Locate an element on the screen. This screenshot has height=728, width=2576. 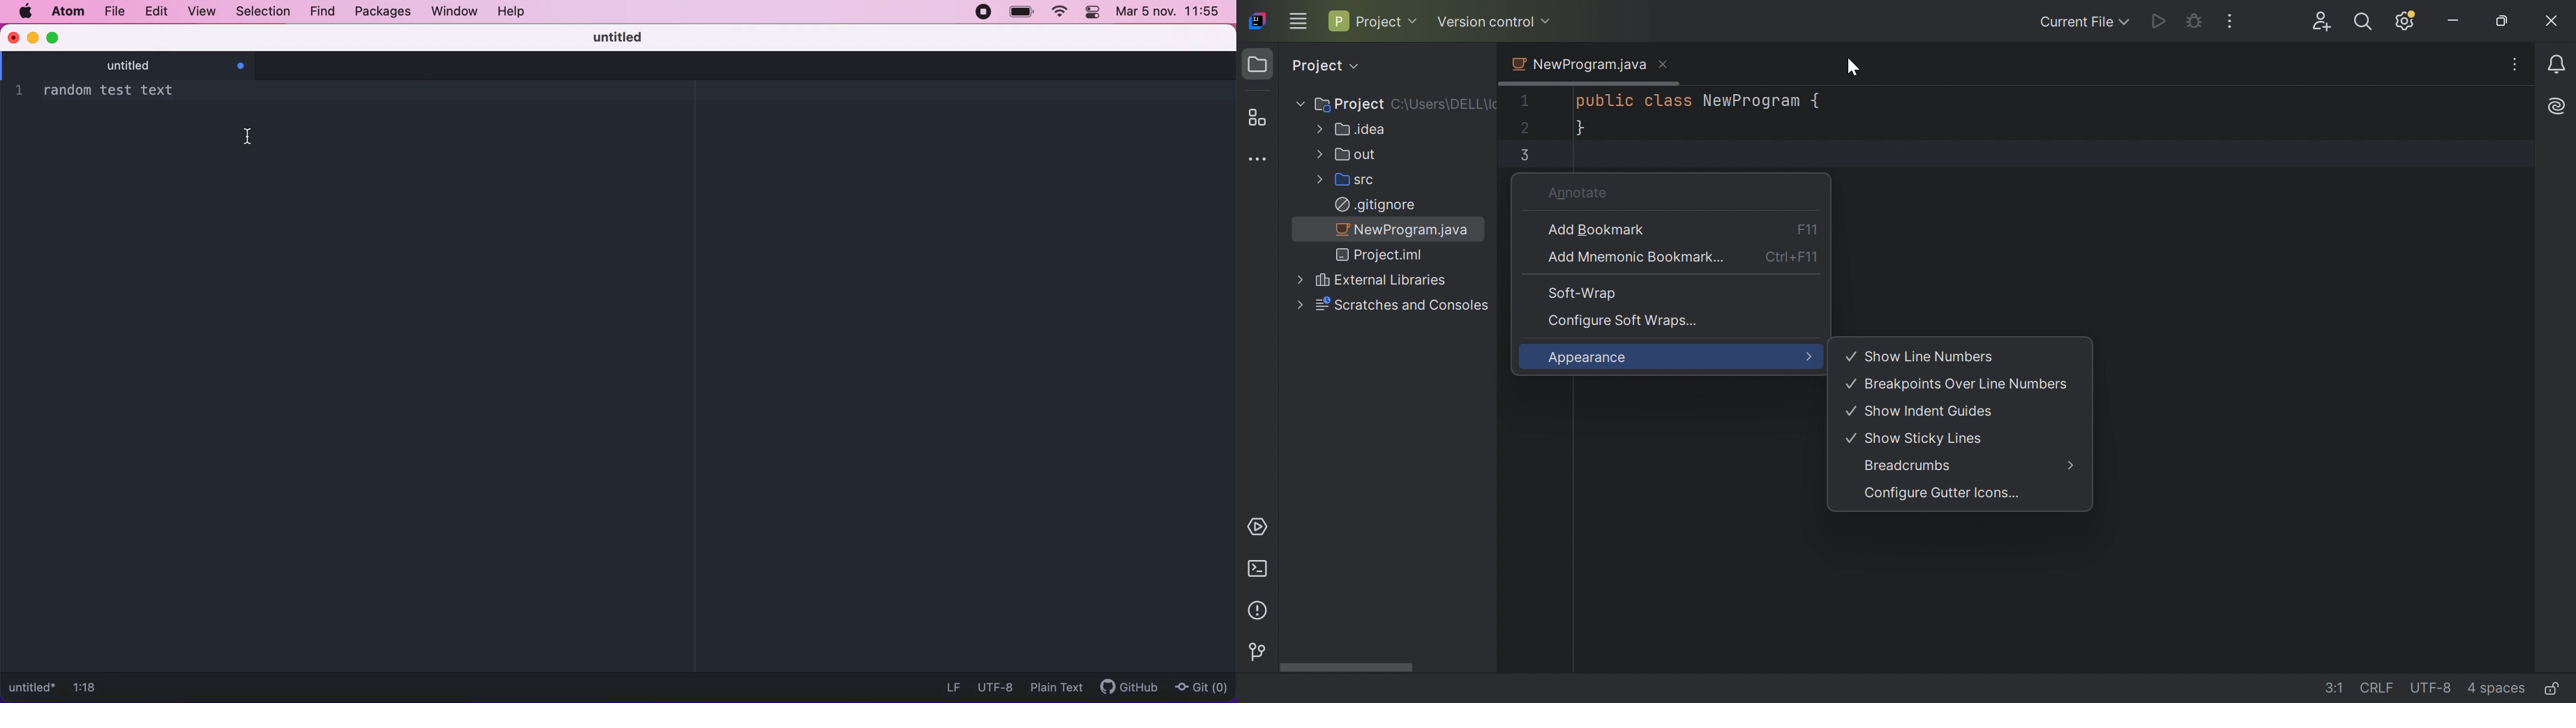
untitled is located at coordinates (148, 65).